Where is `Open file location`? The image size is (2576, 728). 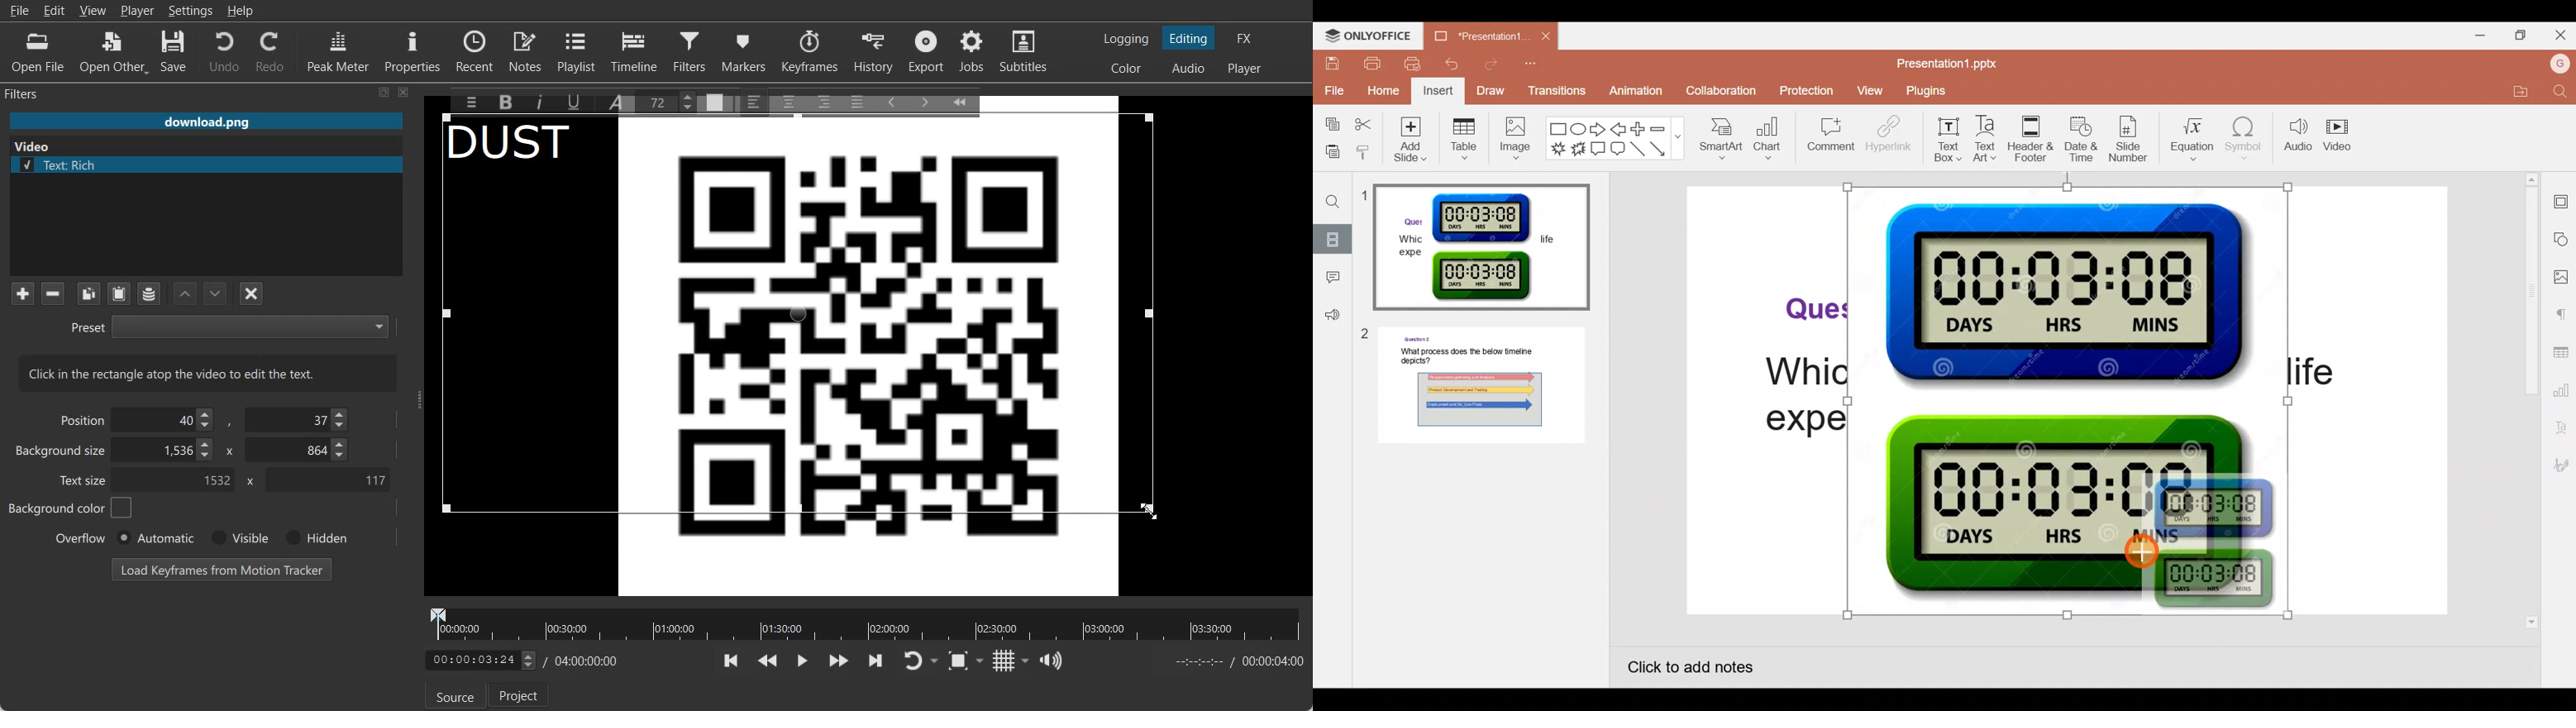
Open file location is located at coordinates (2519, 94).